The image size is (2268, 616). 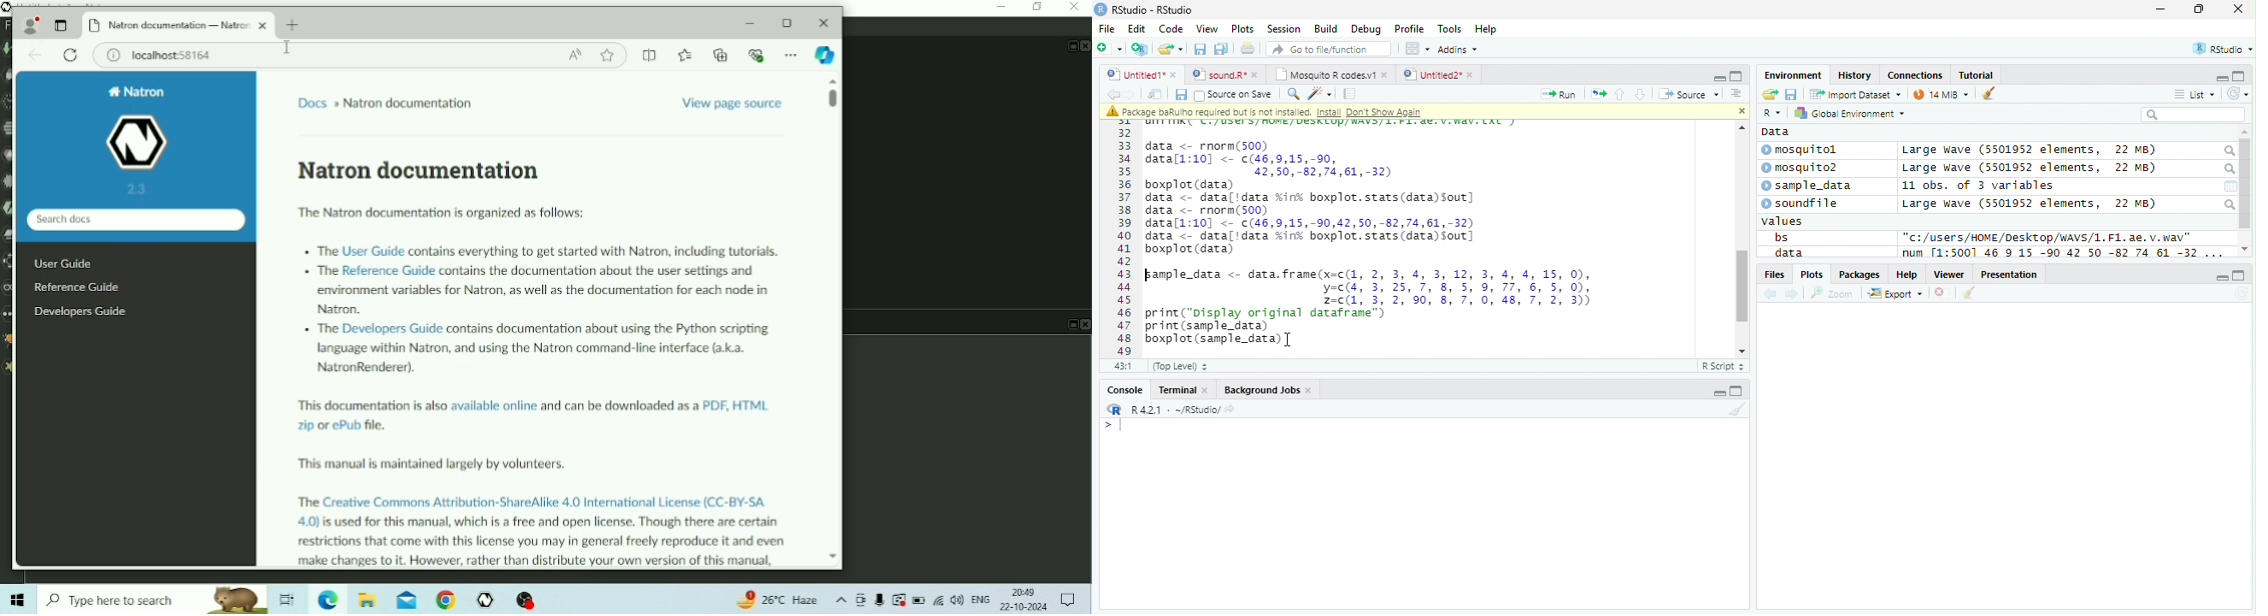 I want to click on Background Jobs, so click(x=1266, y=390).